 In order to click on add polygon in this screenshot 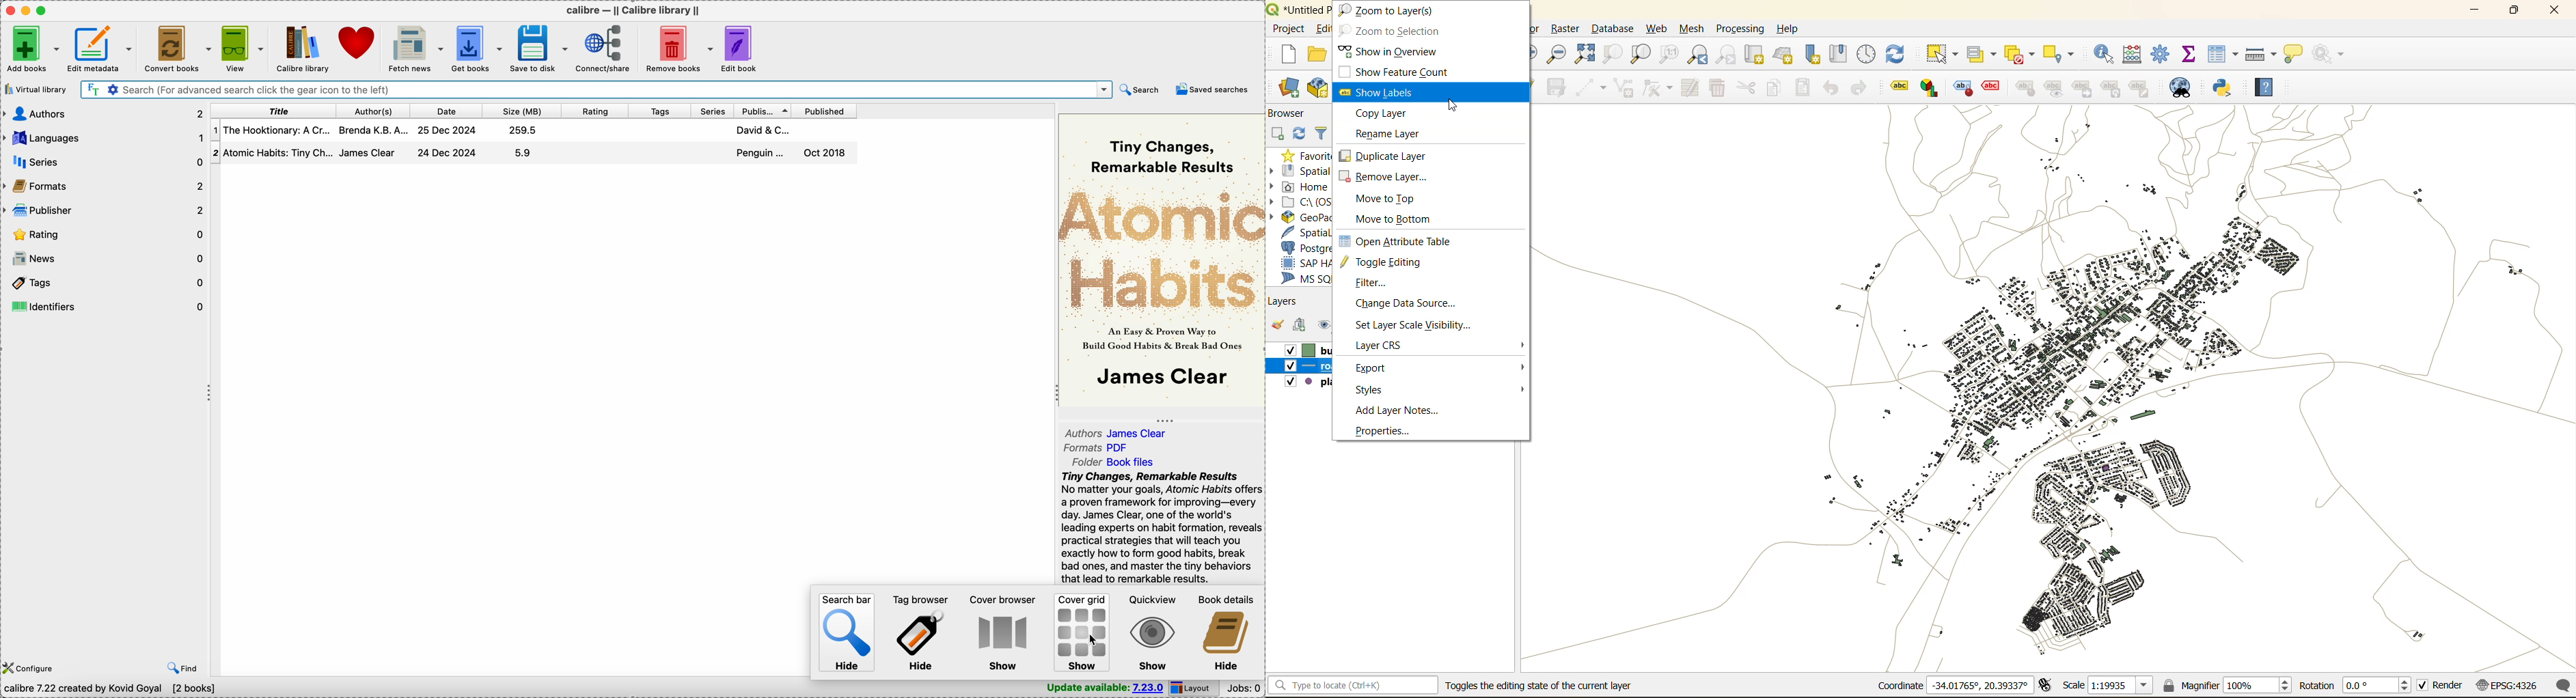, I will do `click(1625, 88)`.